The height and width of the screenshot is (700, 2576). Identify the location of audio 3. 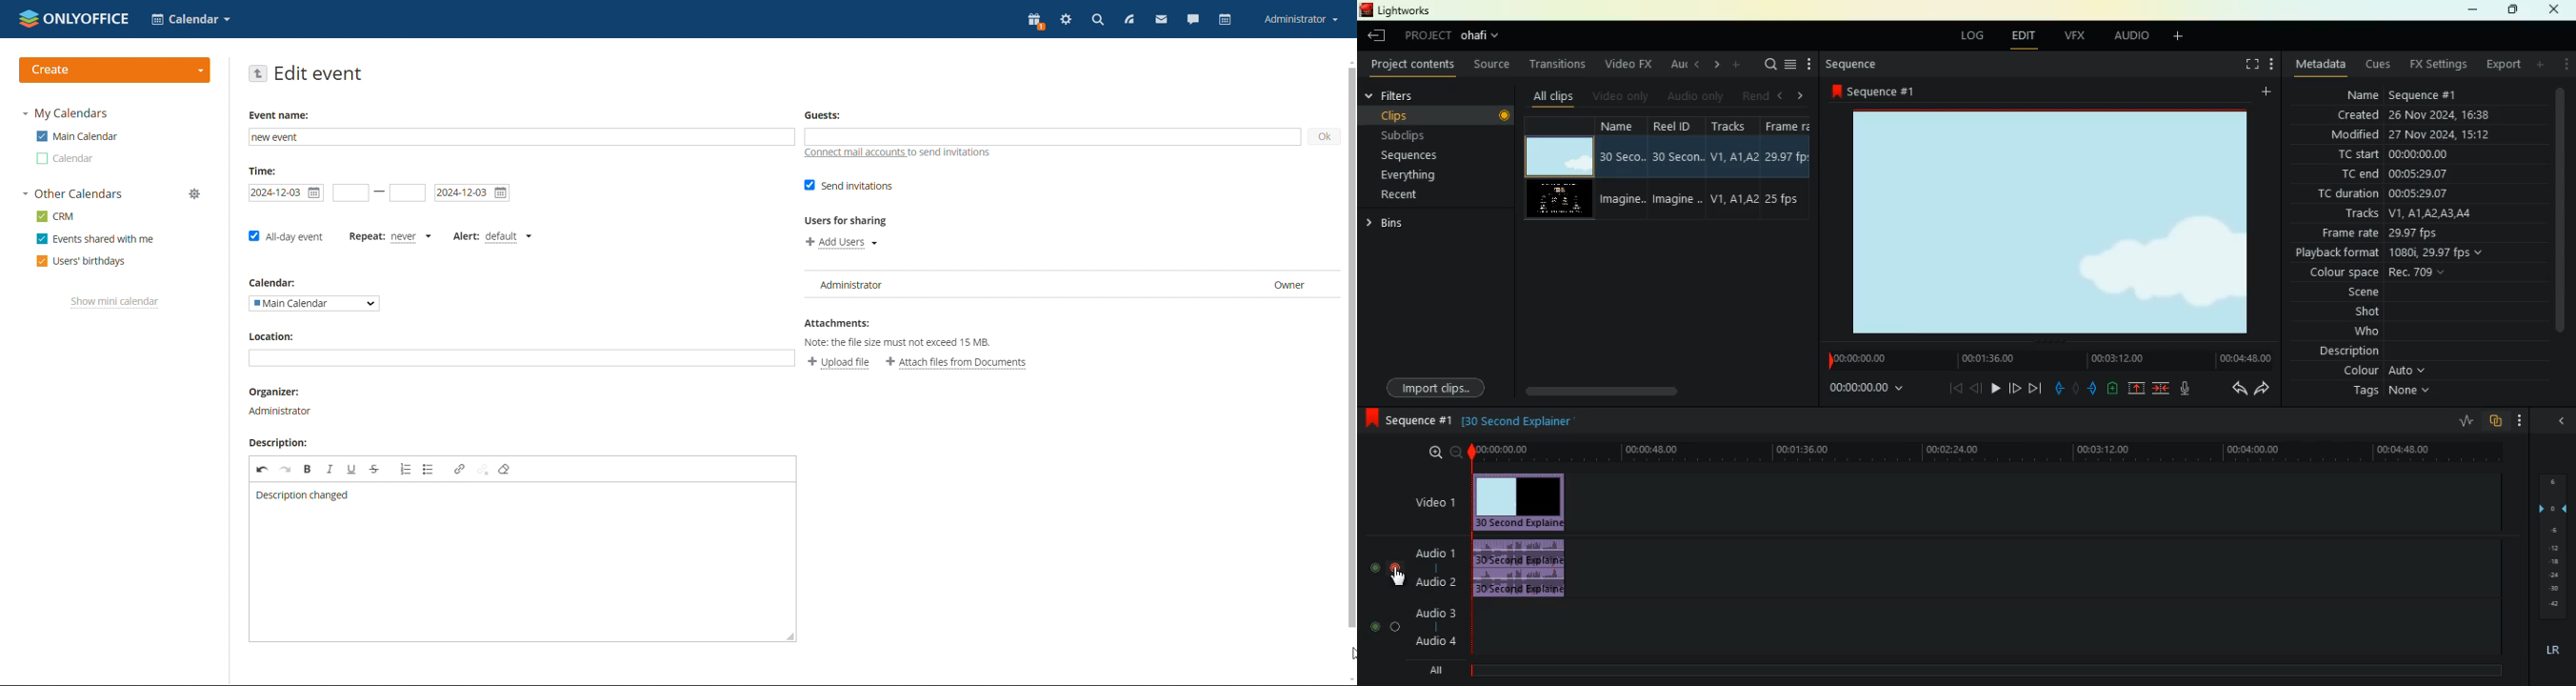
(1431, 614).